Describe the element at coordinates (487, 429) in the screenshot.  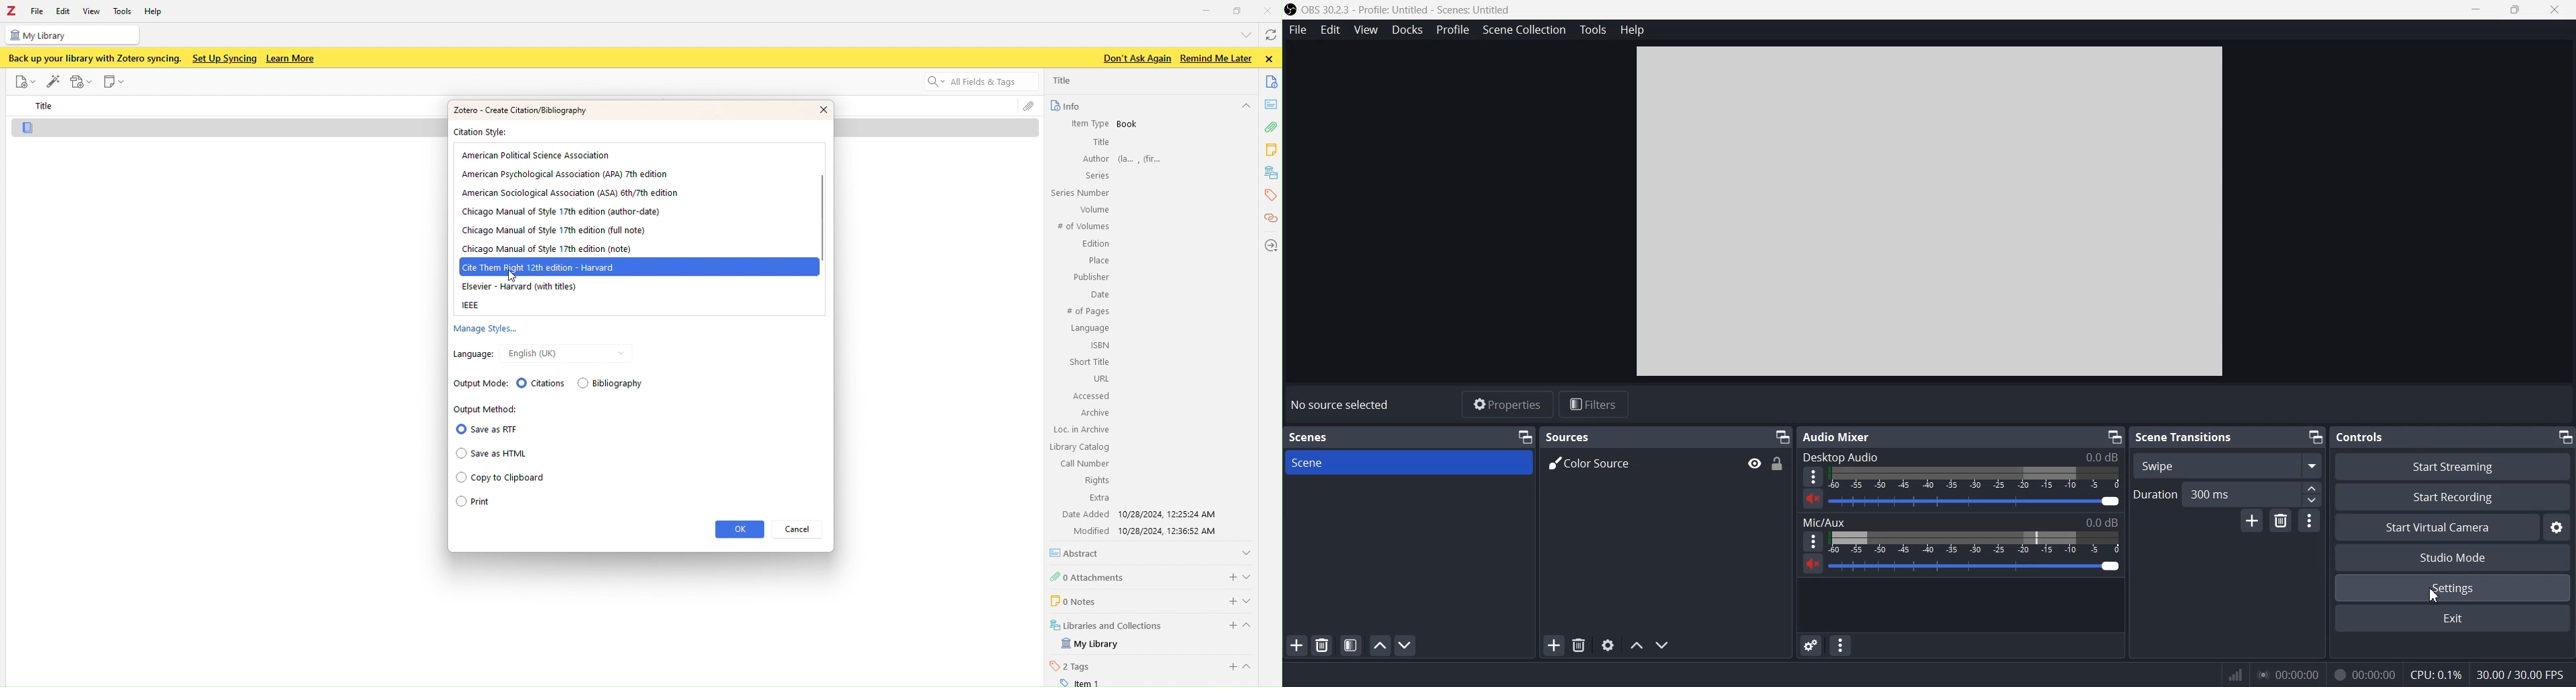
I see `save as RTF` at that location.